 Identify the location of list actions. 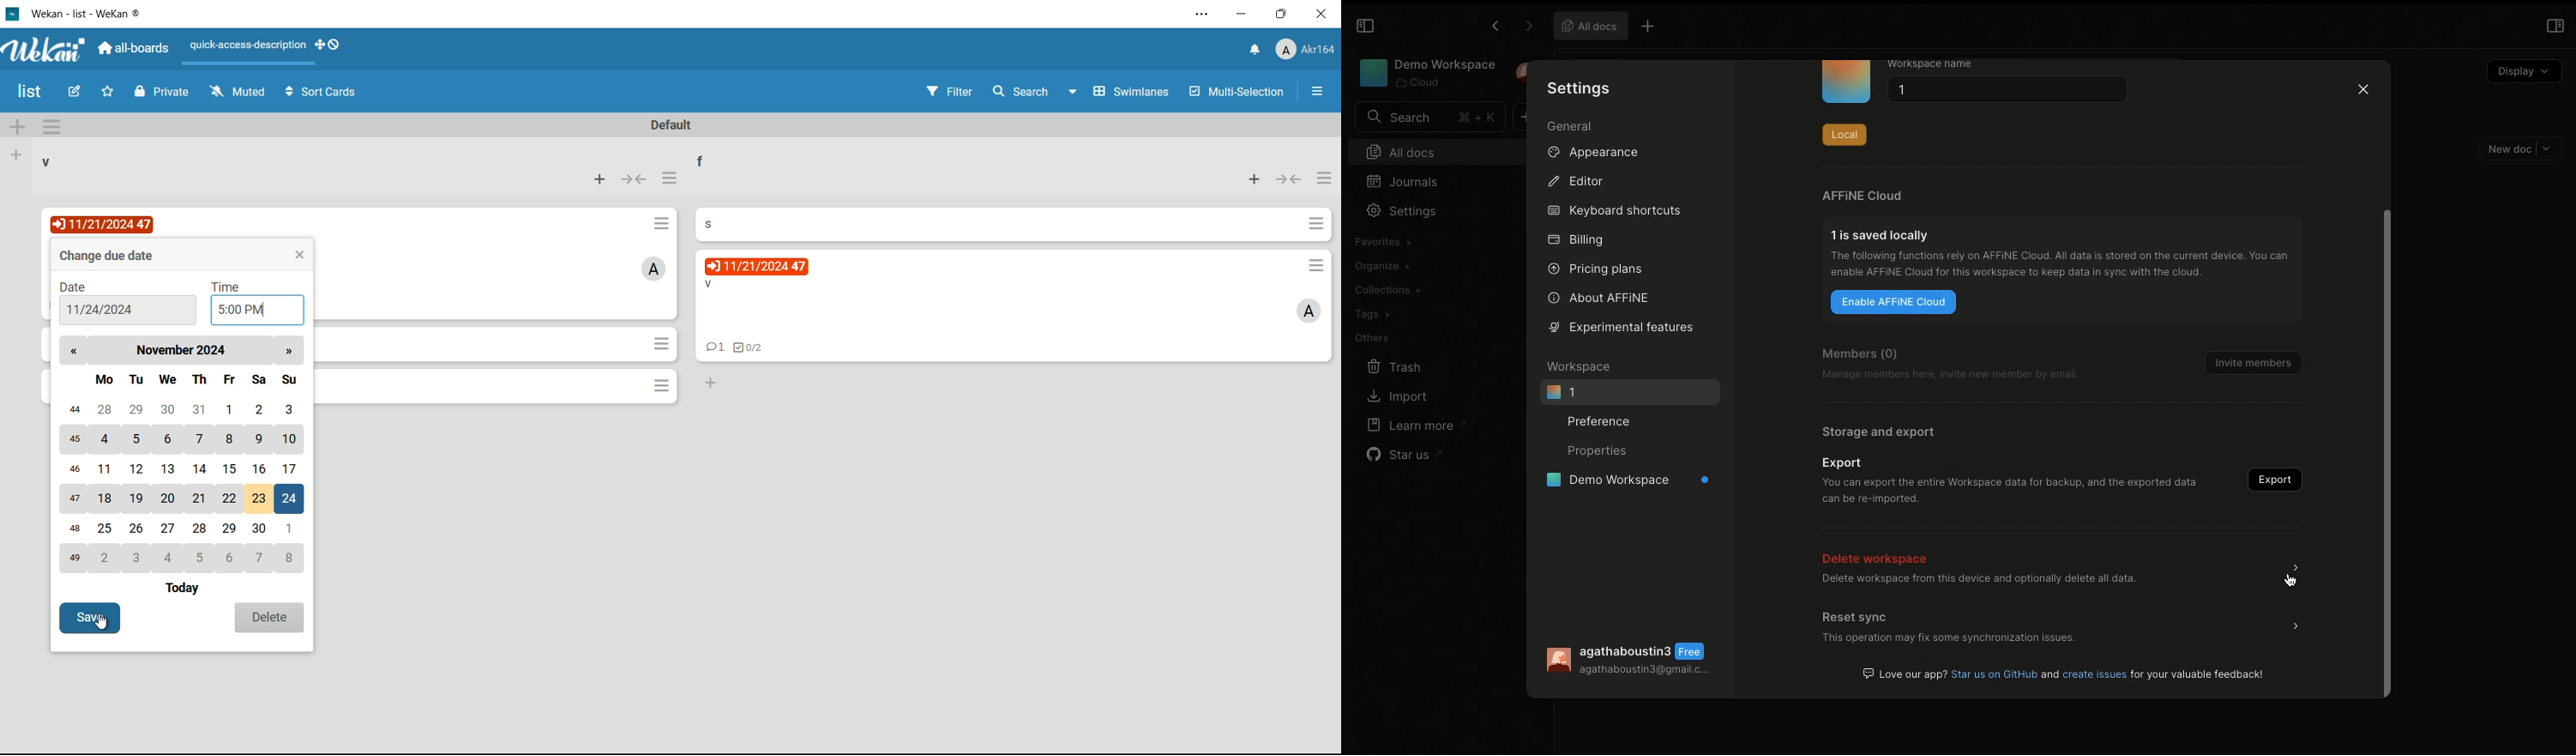
(1326, 180).